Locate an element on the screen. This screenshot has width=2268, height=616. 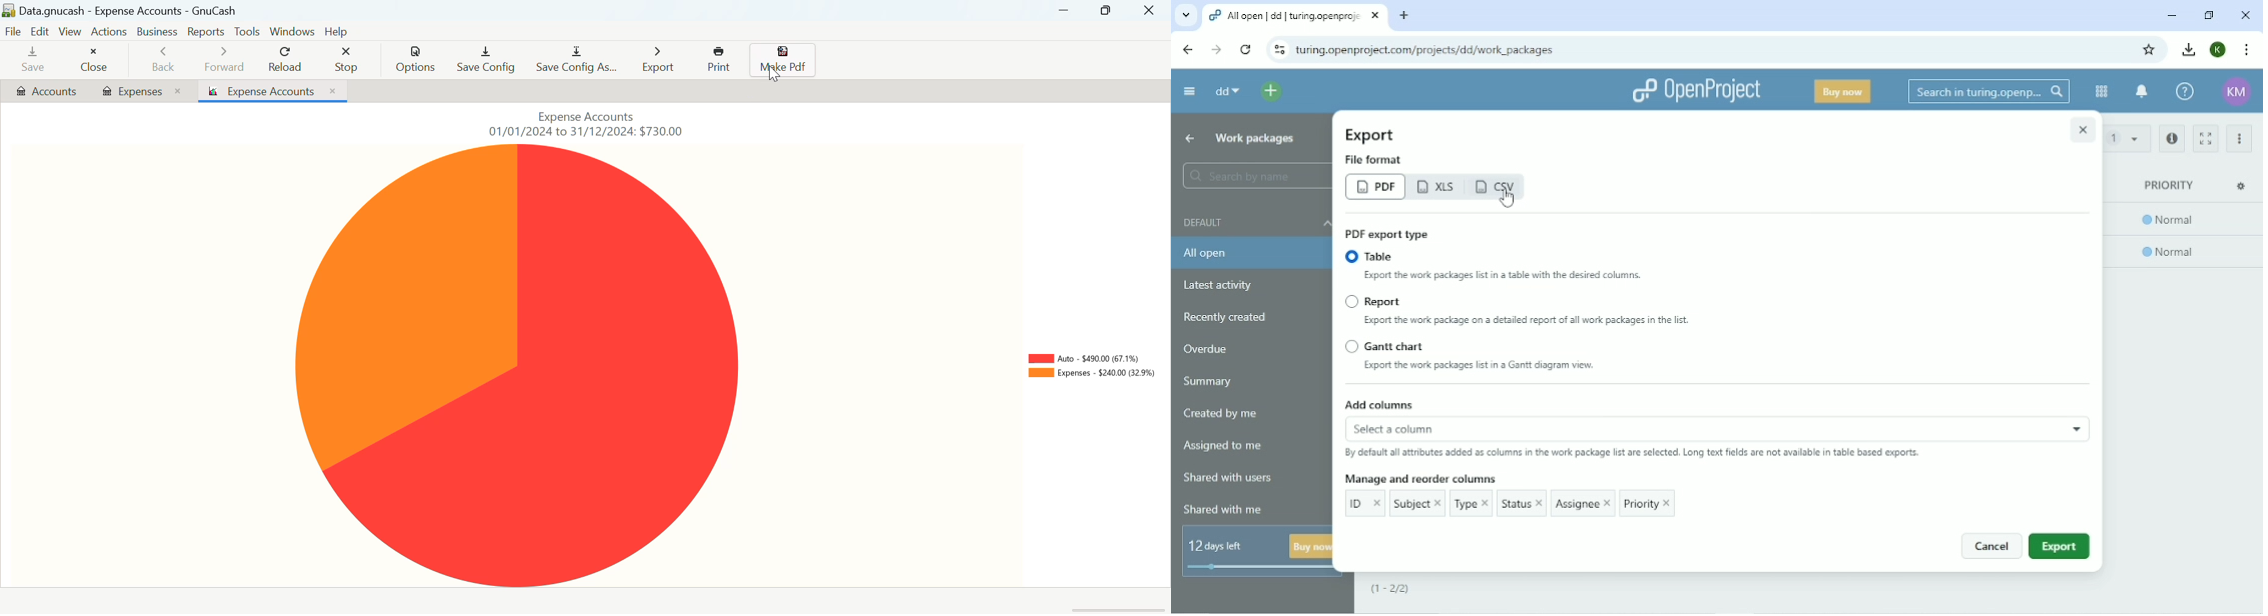
PDF export type is located at coordinates (1386, 234).